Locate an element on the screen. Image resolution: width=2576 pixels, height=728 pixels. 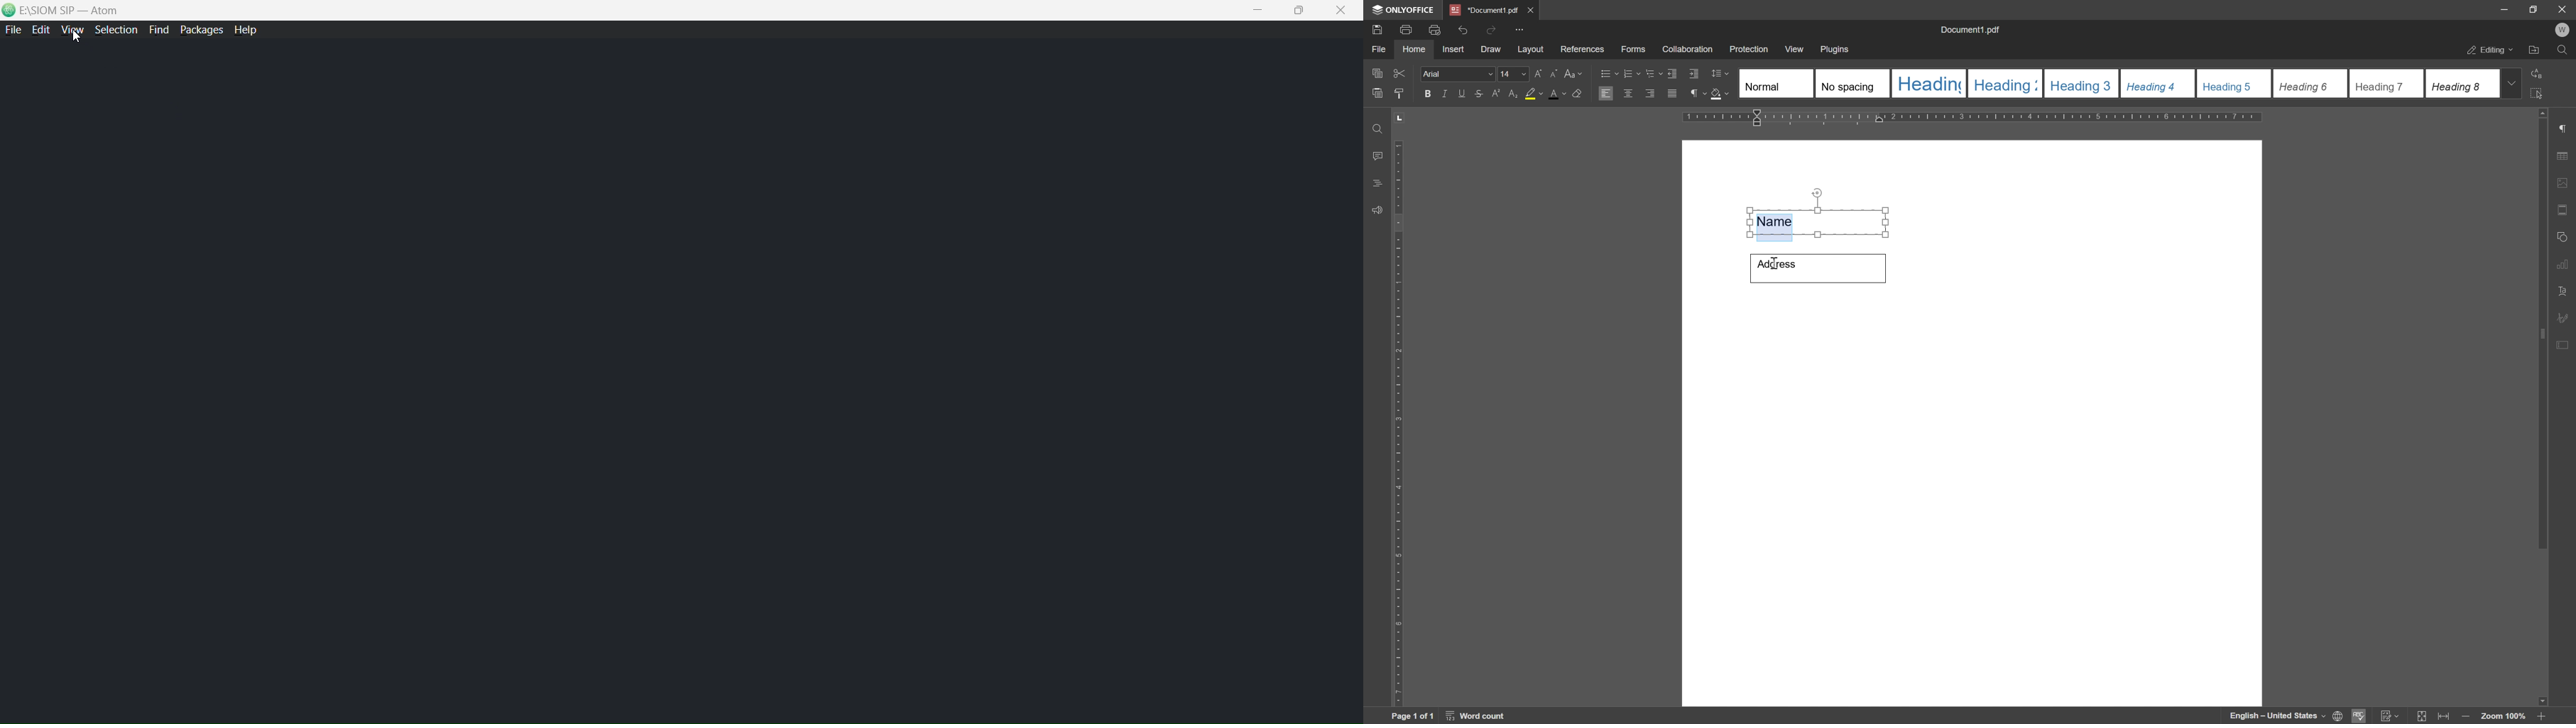
Address is located at coordinates (1818, 269).